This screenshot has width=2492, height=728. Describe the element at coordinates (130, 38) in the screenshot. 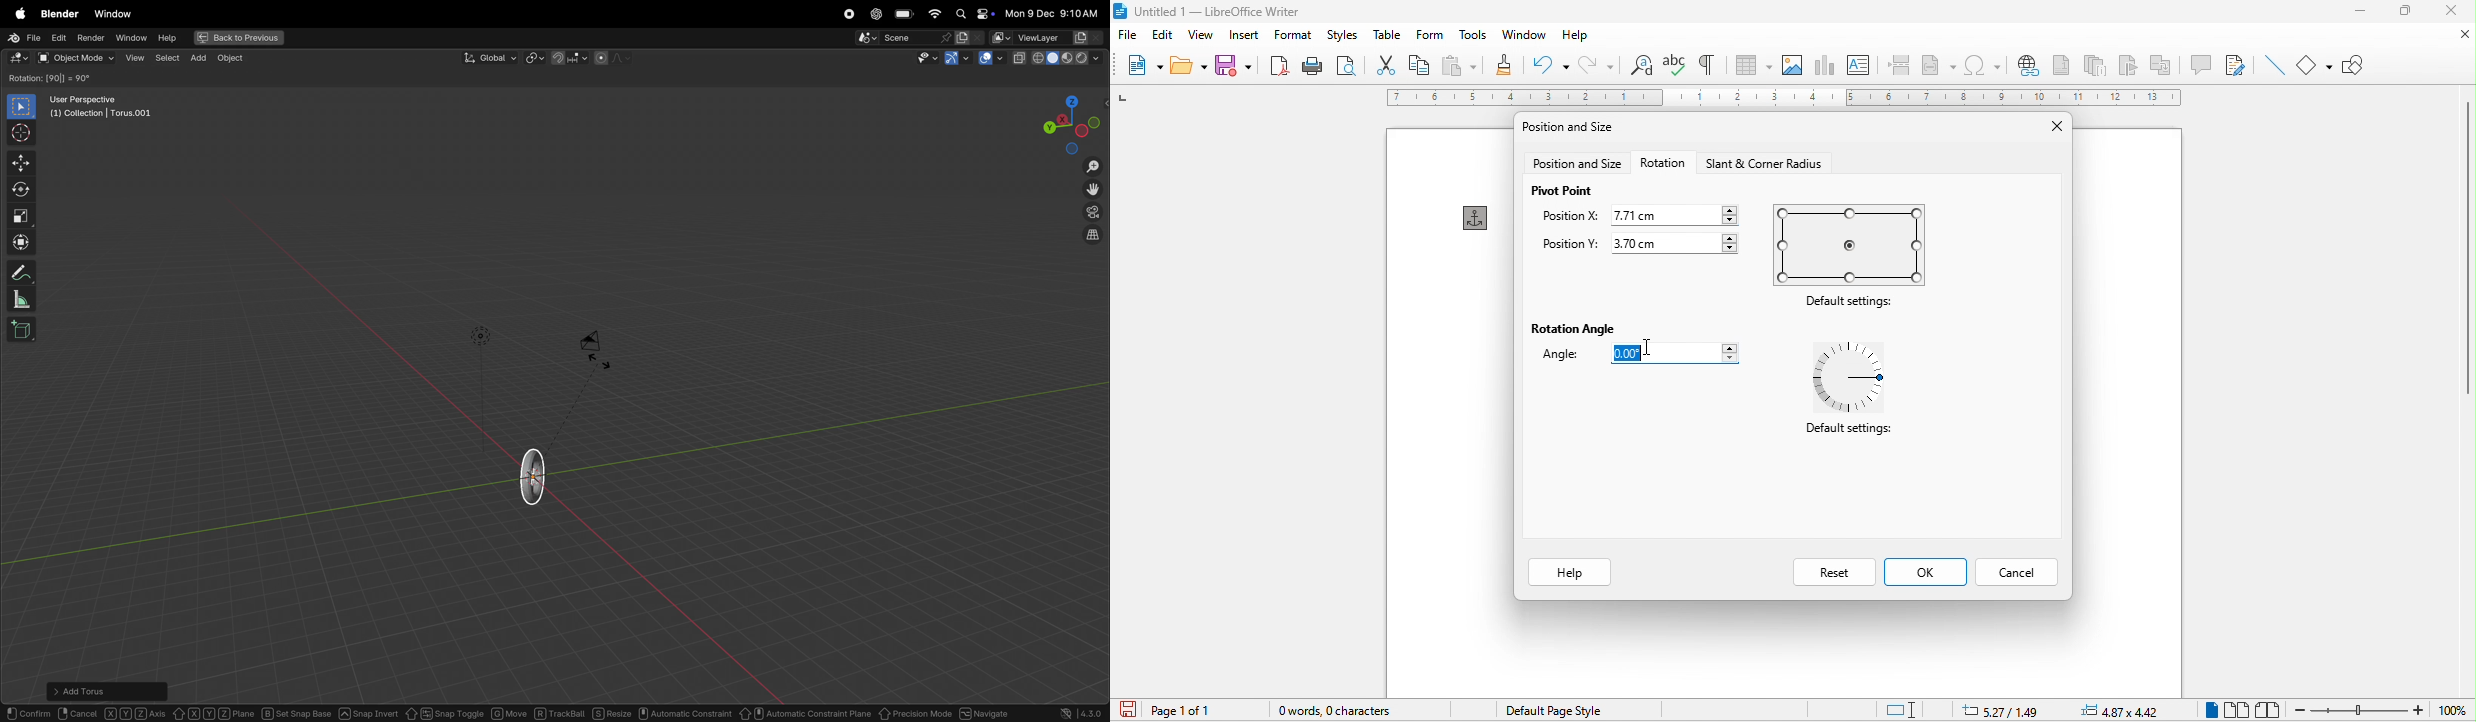

I see `window` at that location.